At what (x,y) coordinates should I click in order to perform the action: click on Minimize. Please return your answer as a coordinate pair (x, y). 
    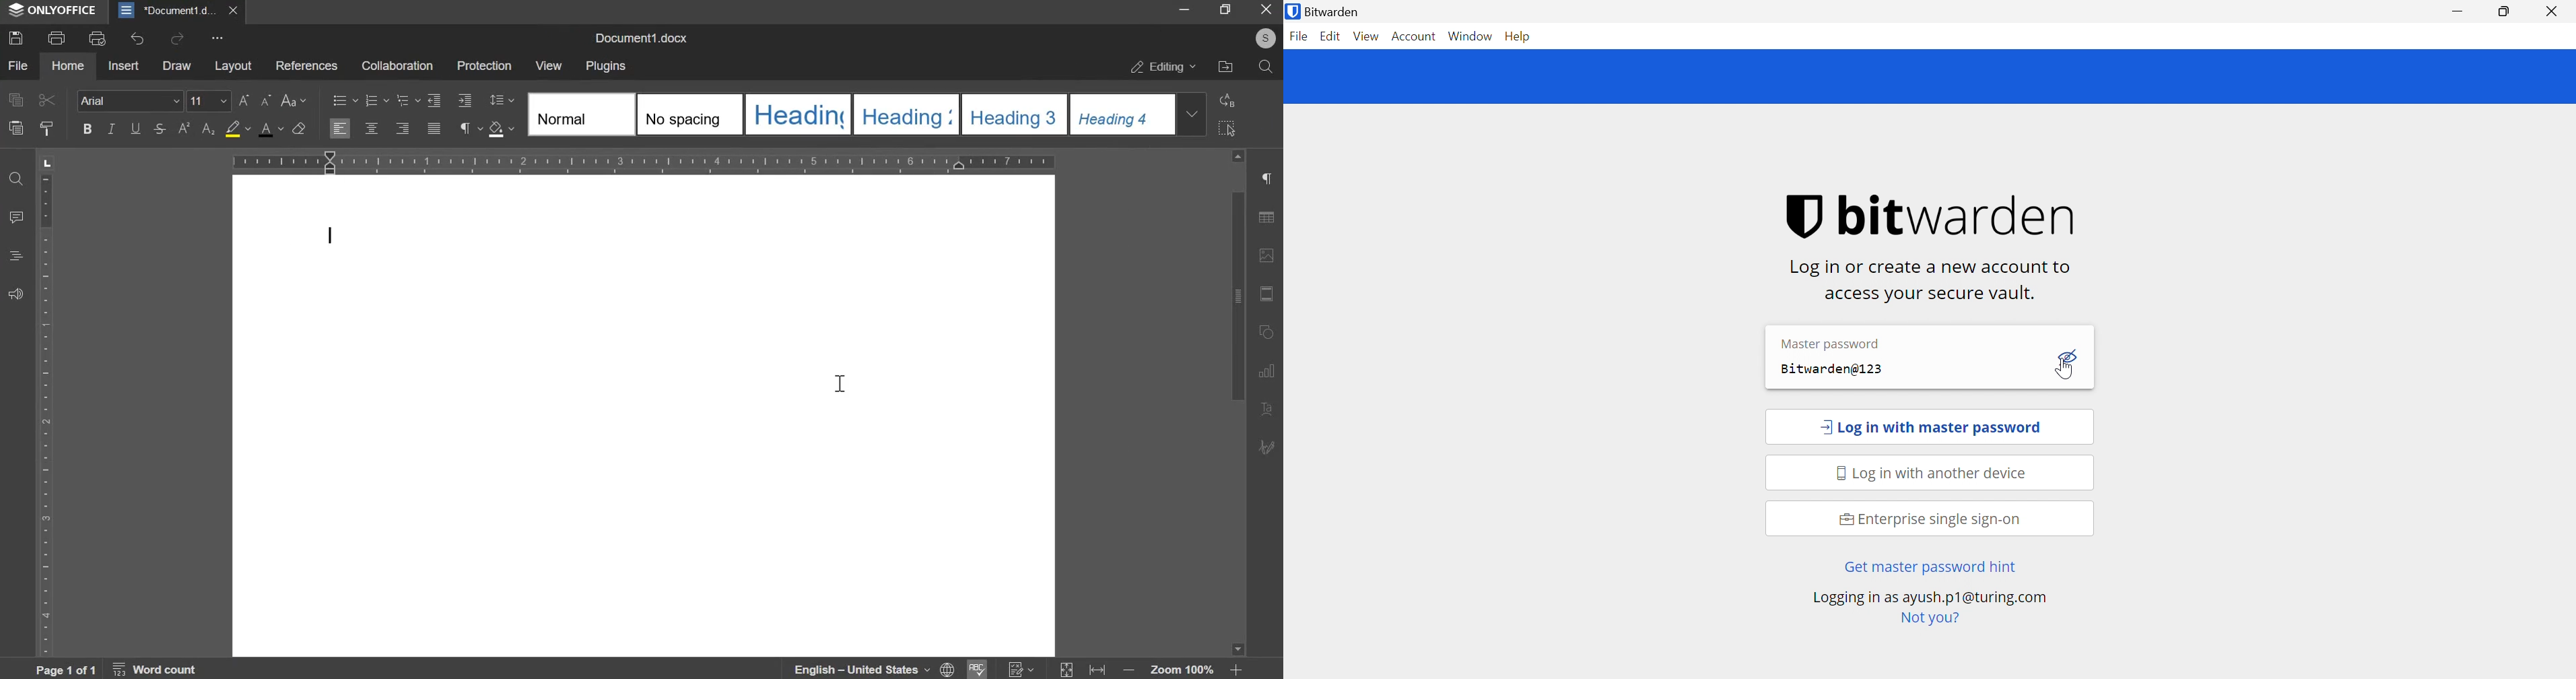
    Looking at the image, I should click on (2460, 11).